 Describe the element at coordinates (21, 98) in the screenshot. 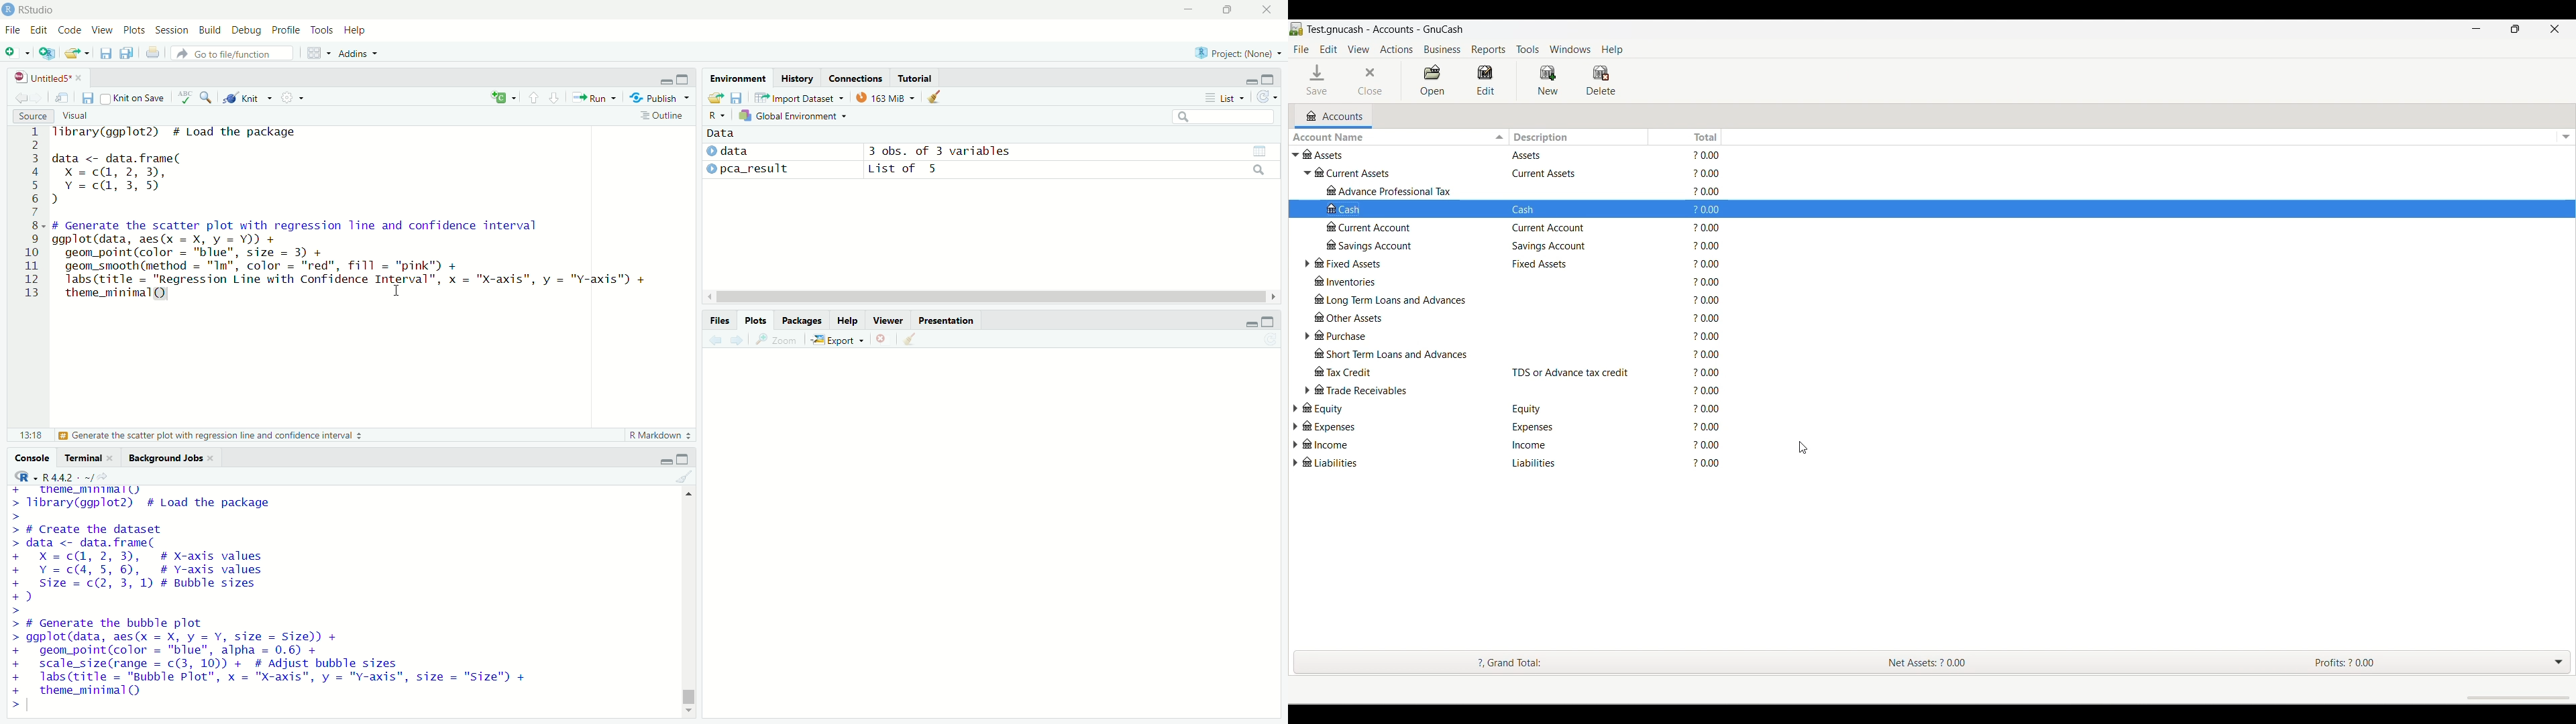

I see `Go back to previous source location` at that location.